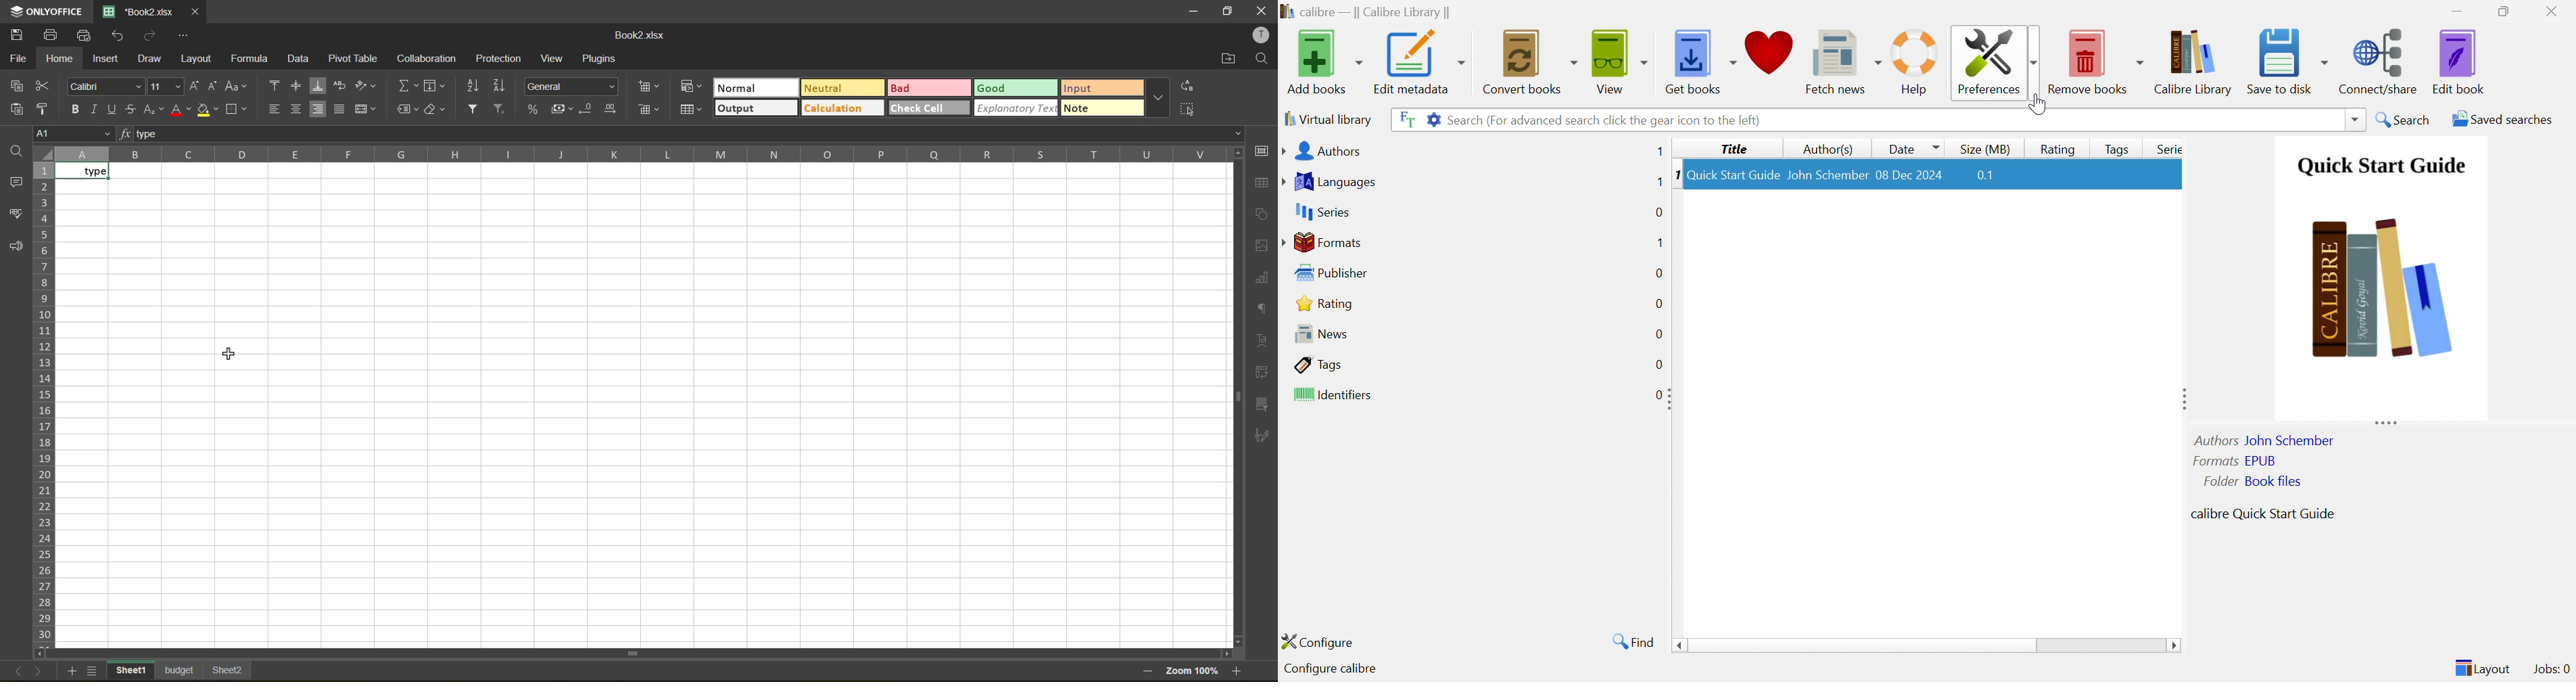 Image resolution: width=2576 pixels, height=700 pixels. Describe the element at coordinates (45, 404) in the screenshot. I see `row numbers` at that location.